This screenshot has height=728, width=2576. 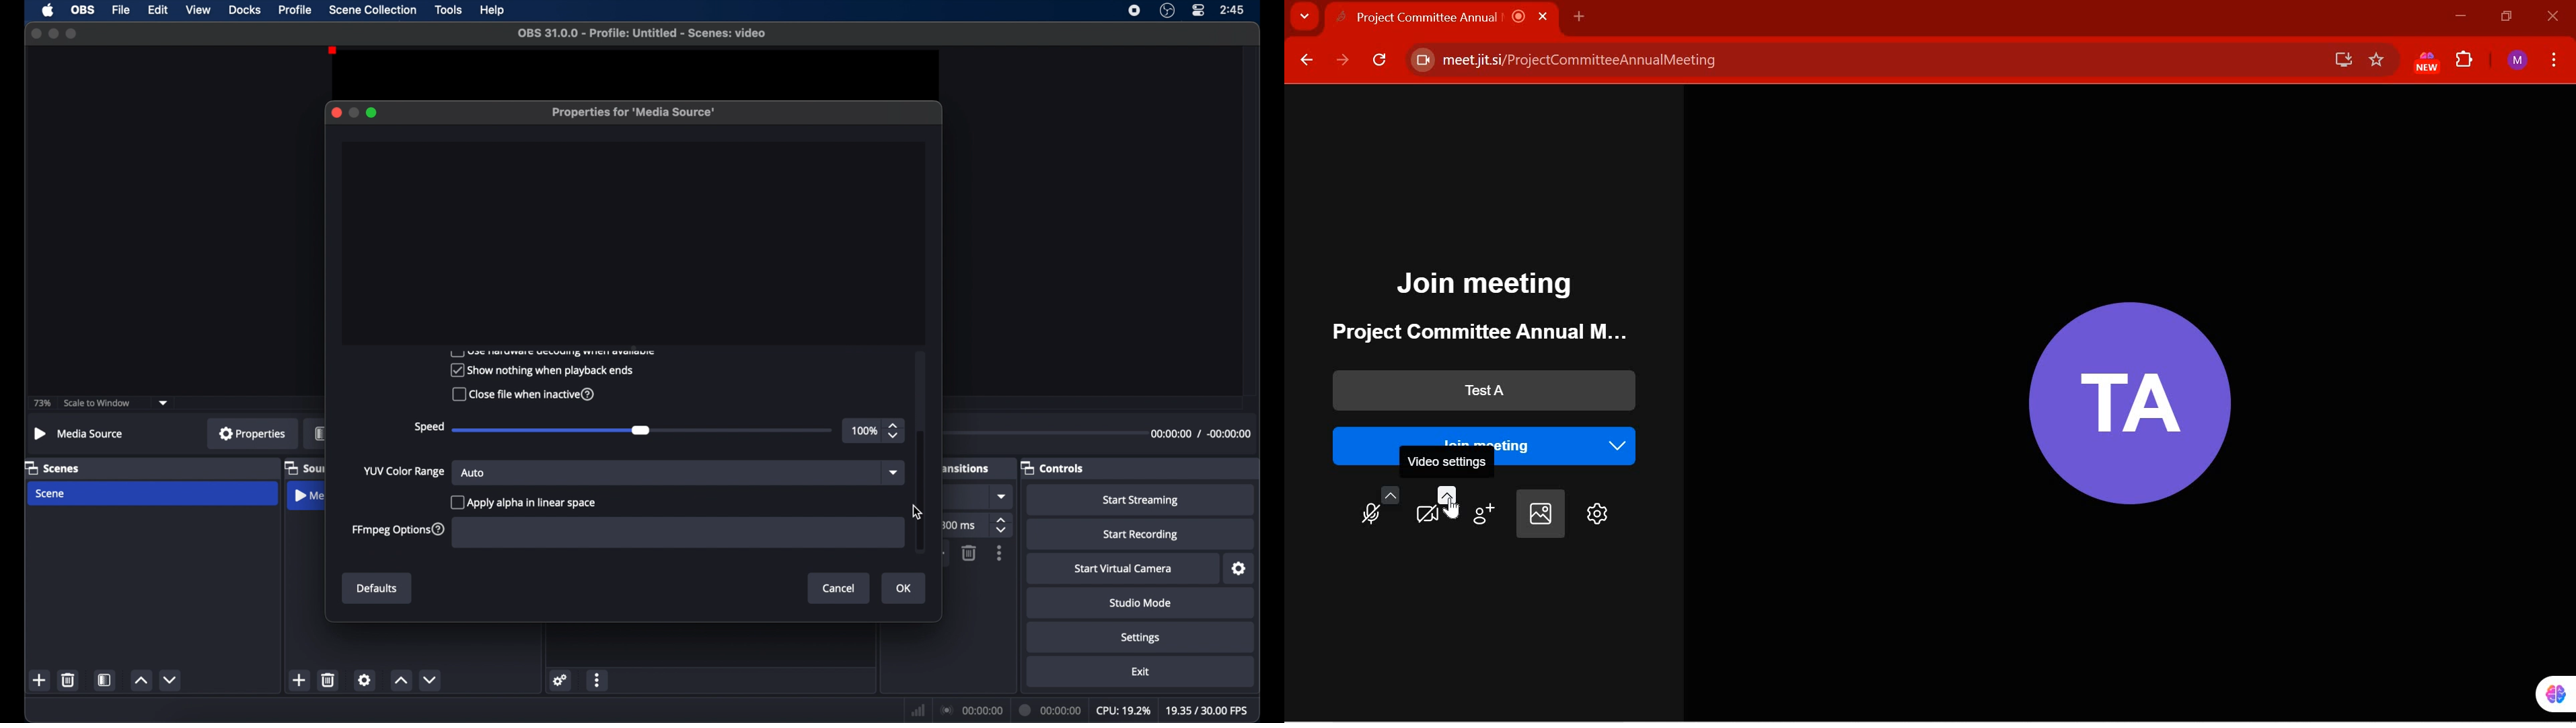 What do you see at coordinates (971, 709) in the screenshot?
I see `connection` at bounding box center [971, 709].